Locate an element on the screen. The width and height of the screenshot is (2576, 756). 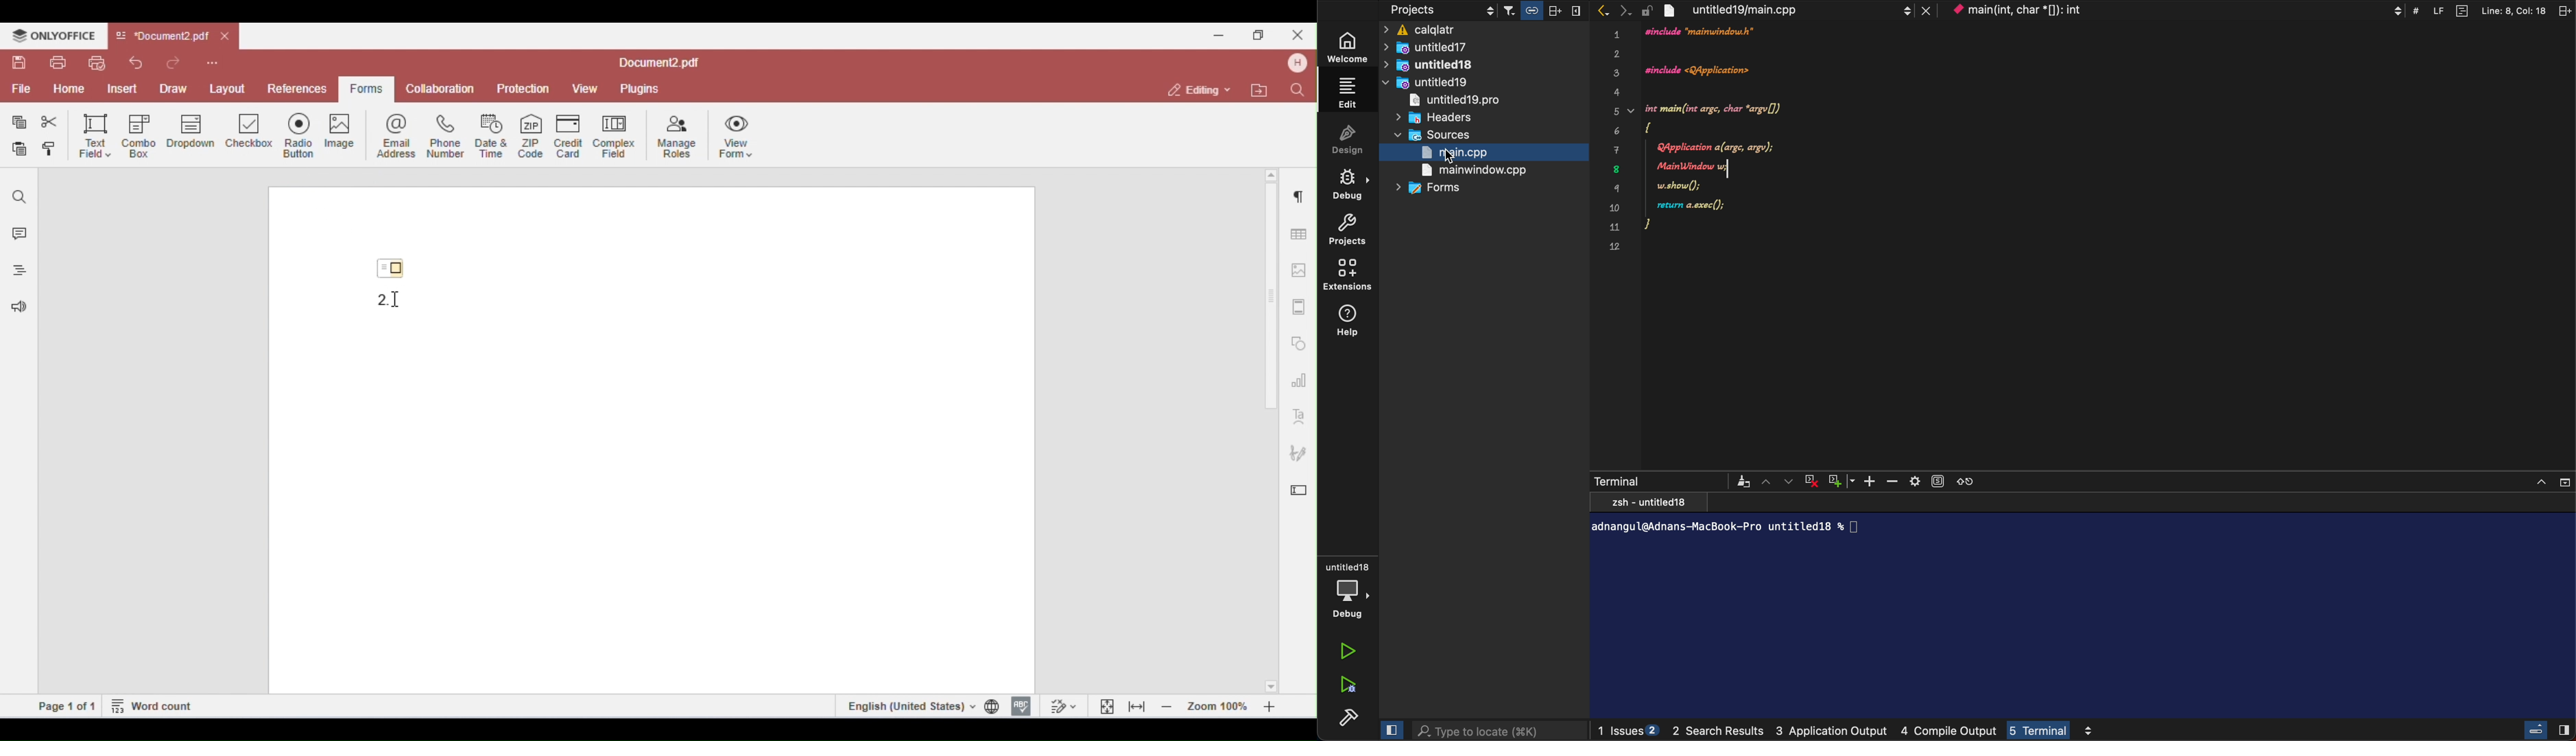
project is located at coordinates (1353, 231).